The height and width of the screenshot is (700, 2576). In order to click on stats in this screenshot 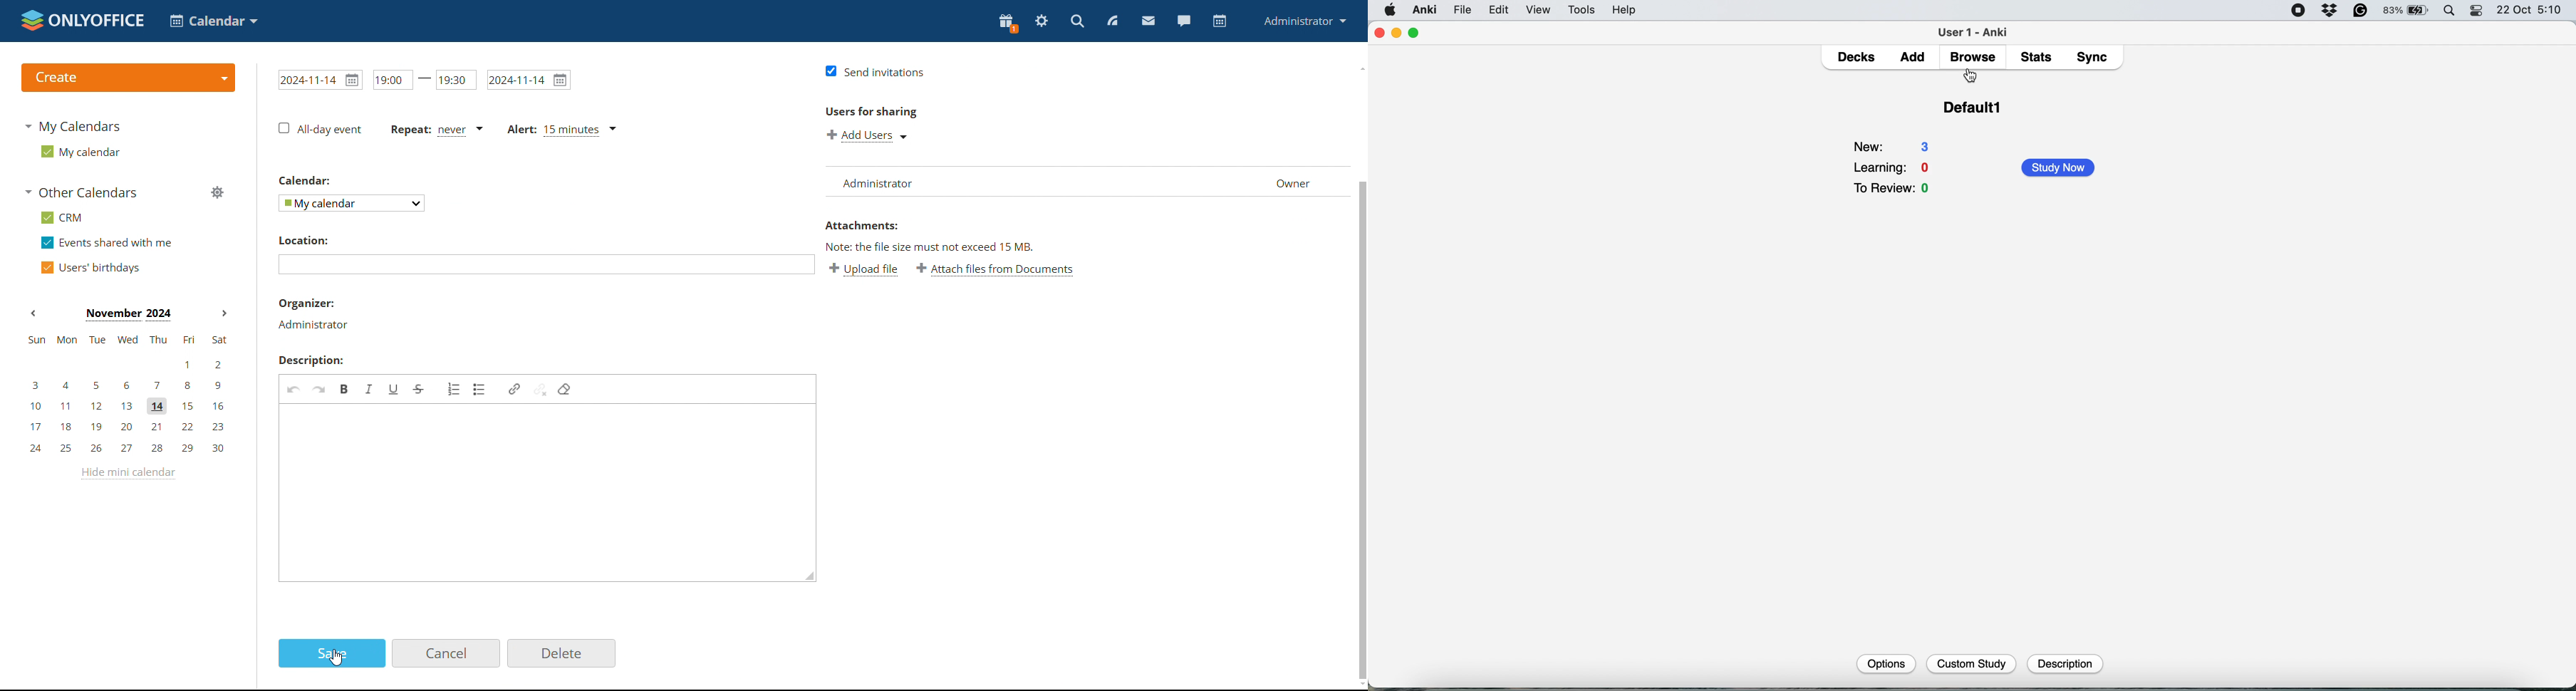, I will do `click(2039, 56)`.